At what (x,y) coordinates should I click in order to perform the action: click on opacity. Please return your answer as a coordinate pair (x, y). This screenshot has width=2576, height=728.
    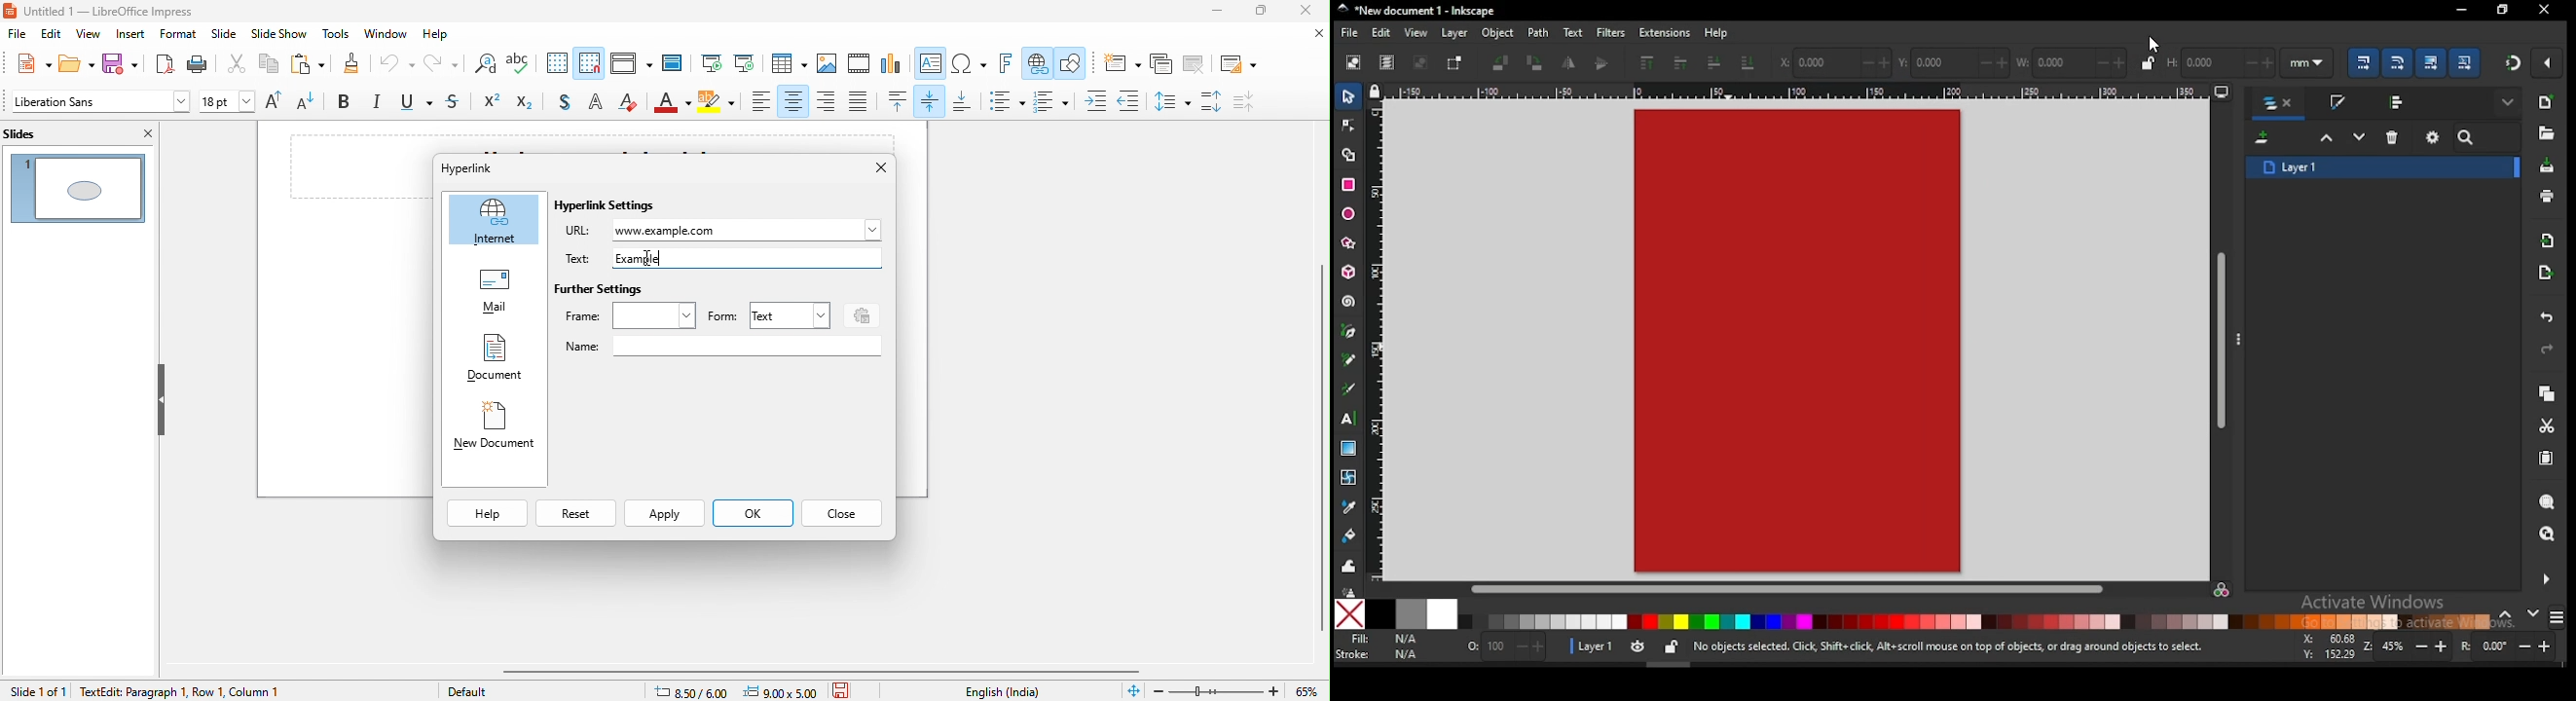
    Looking at the image, I should click on (1504, 649).